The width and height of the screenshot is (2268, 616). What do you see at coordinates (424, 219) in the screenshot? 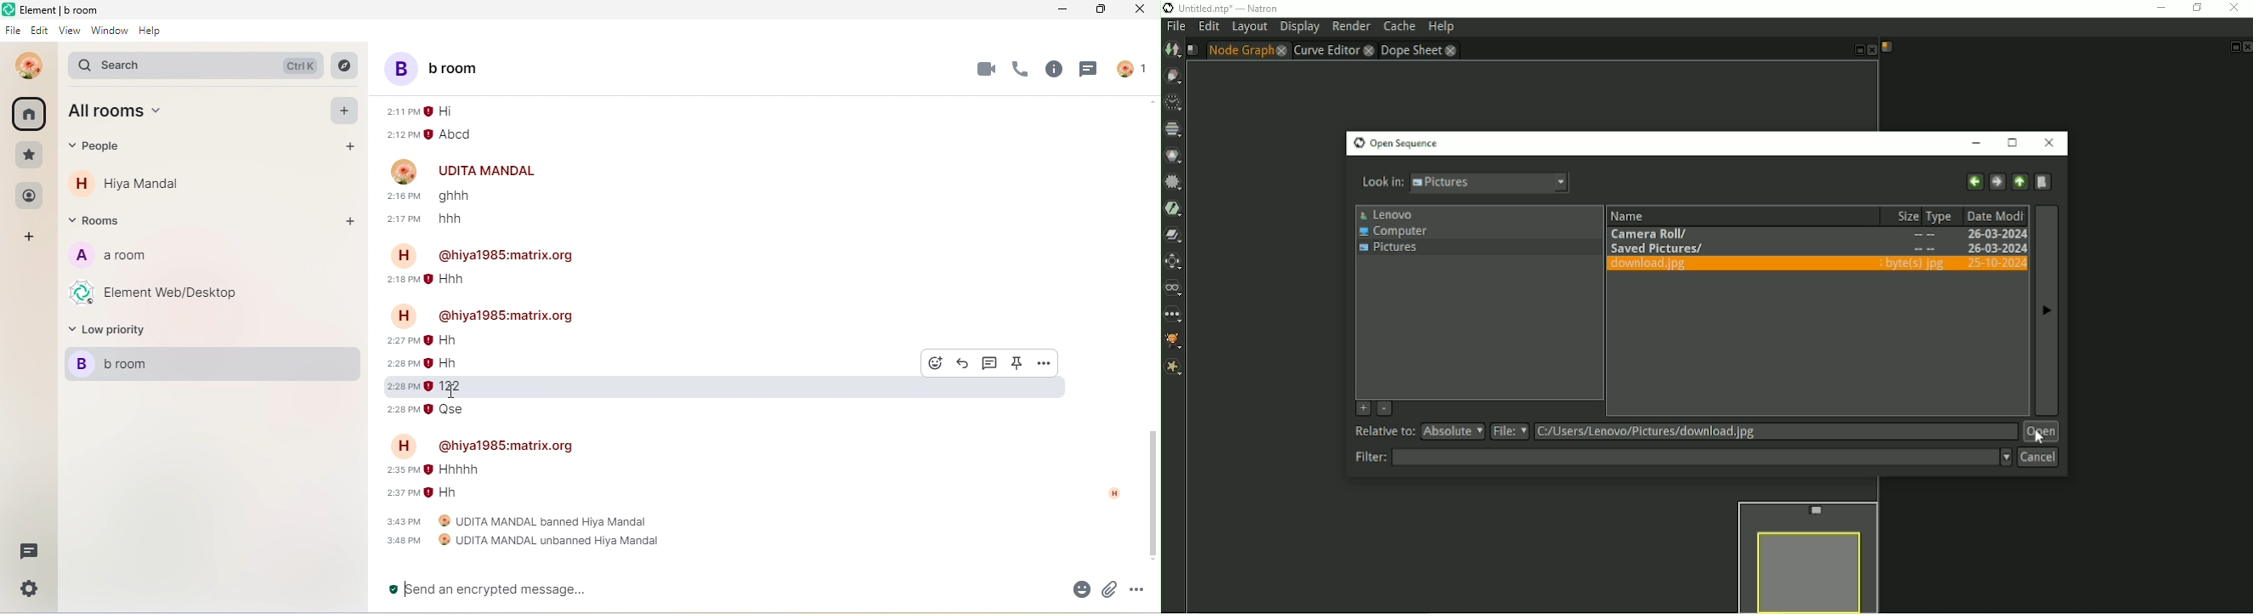
I see `2:17 pm hhh` at bounding box center [424, 219].